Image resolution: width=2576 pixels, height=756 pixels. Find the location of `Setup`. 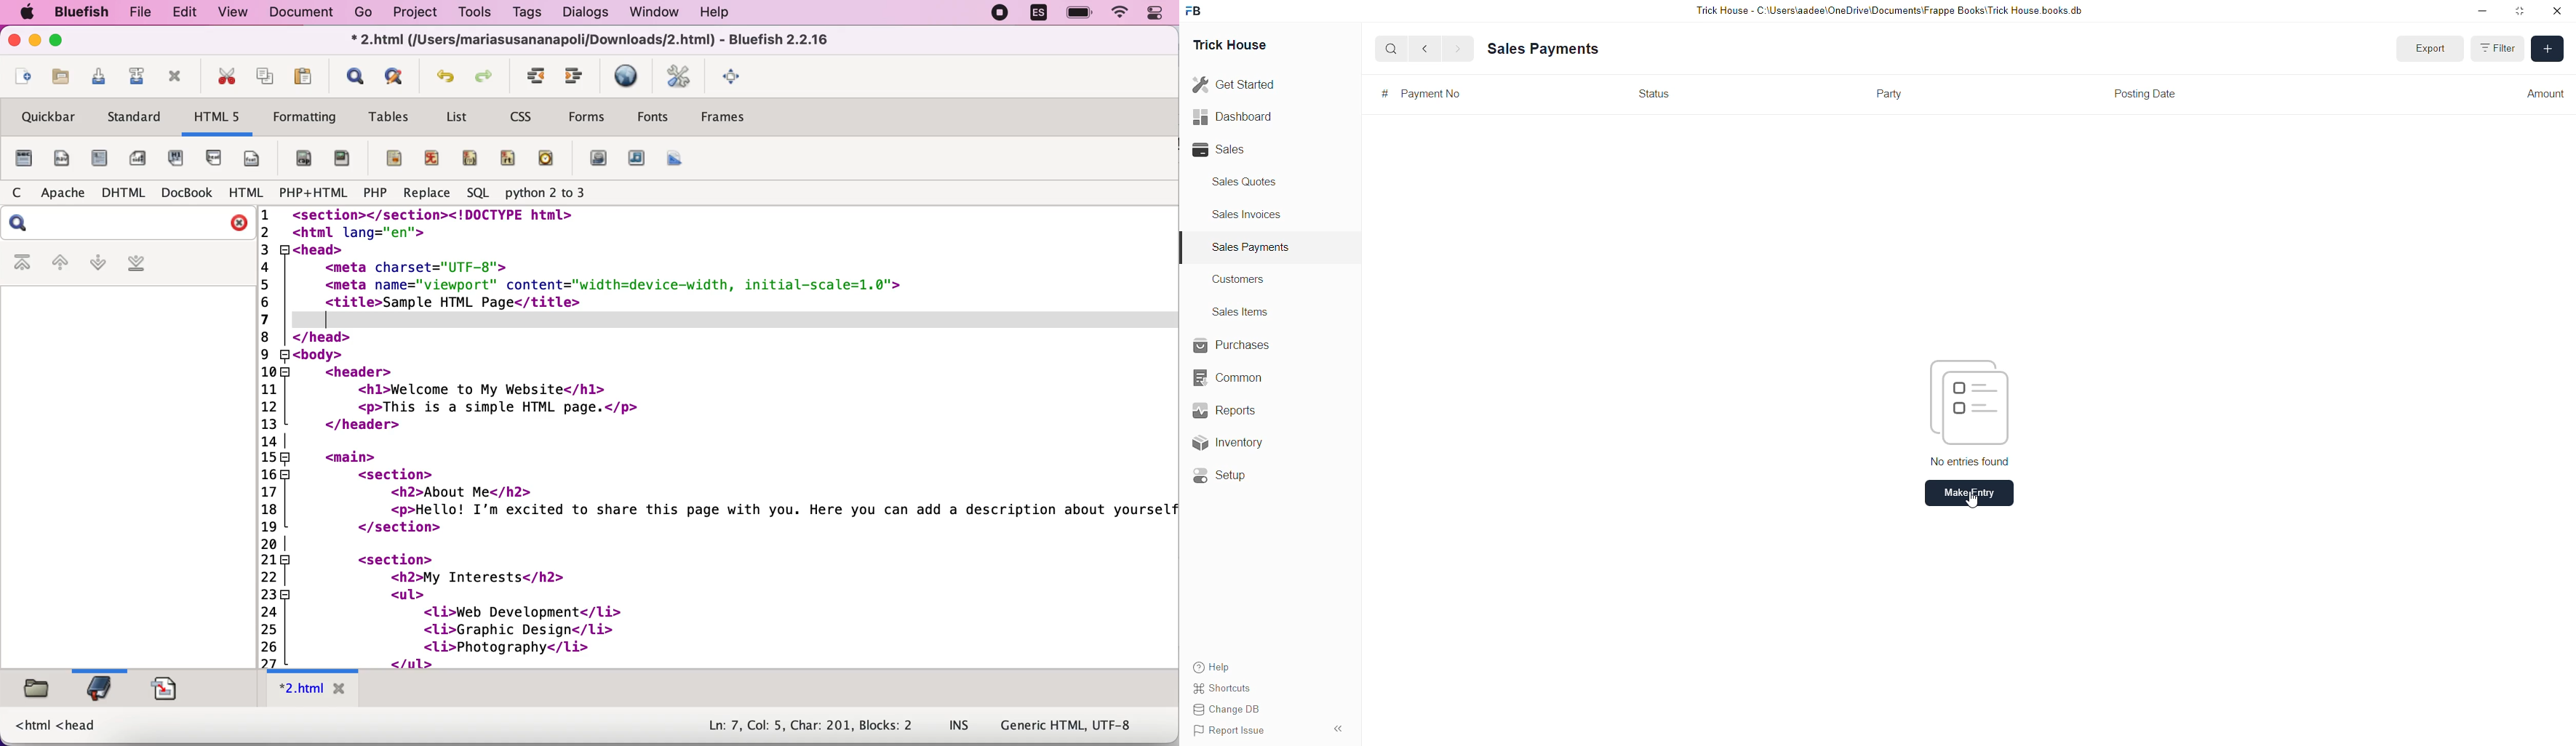

Setup is located at coordinates (1227, 478).